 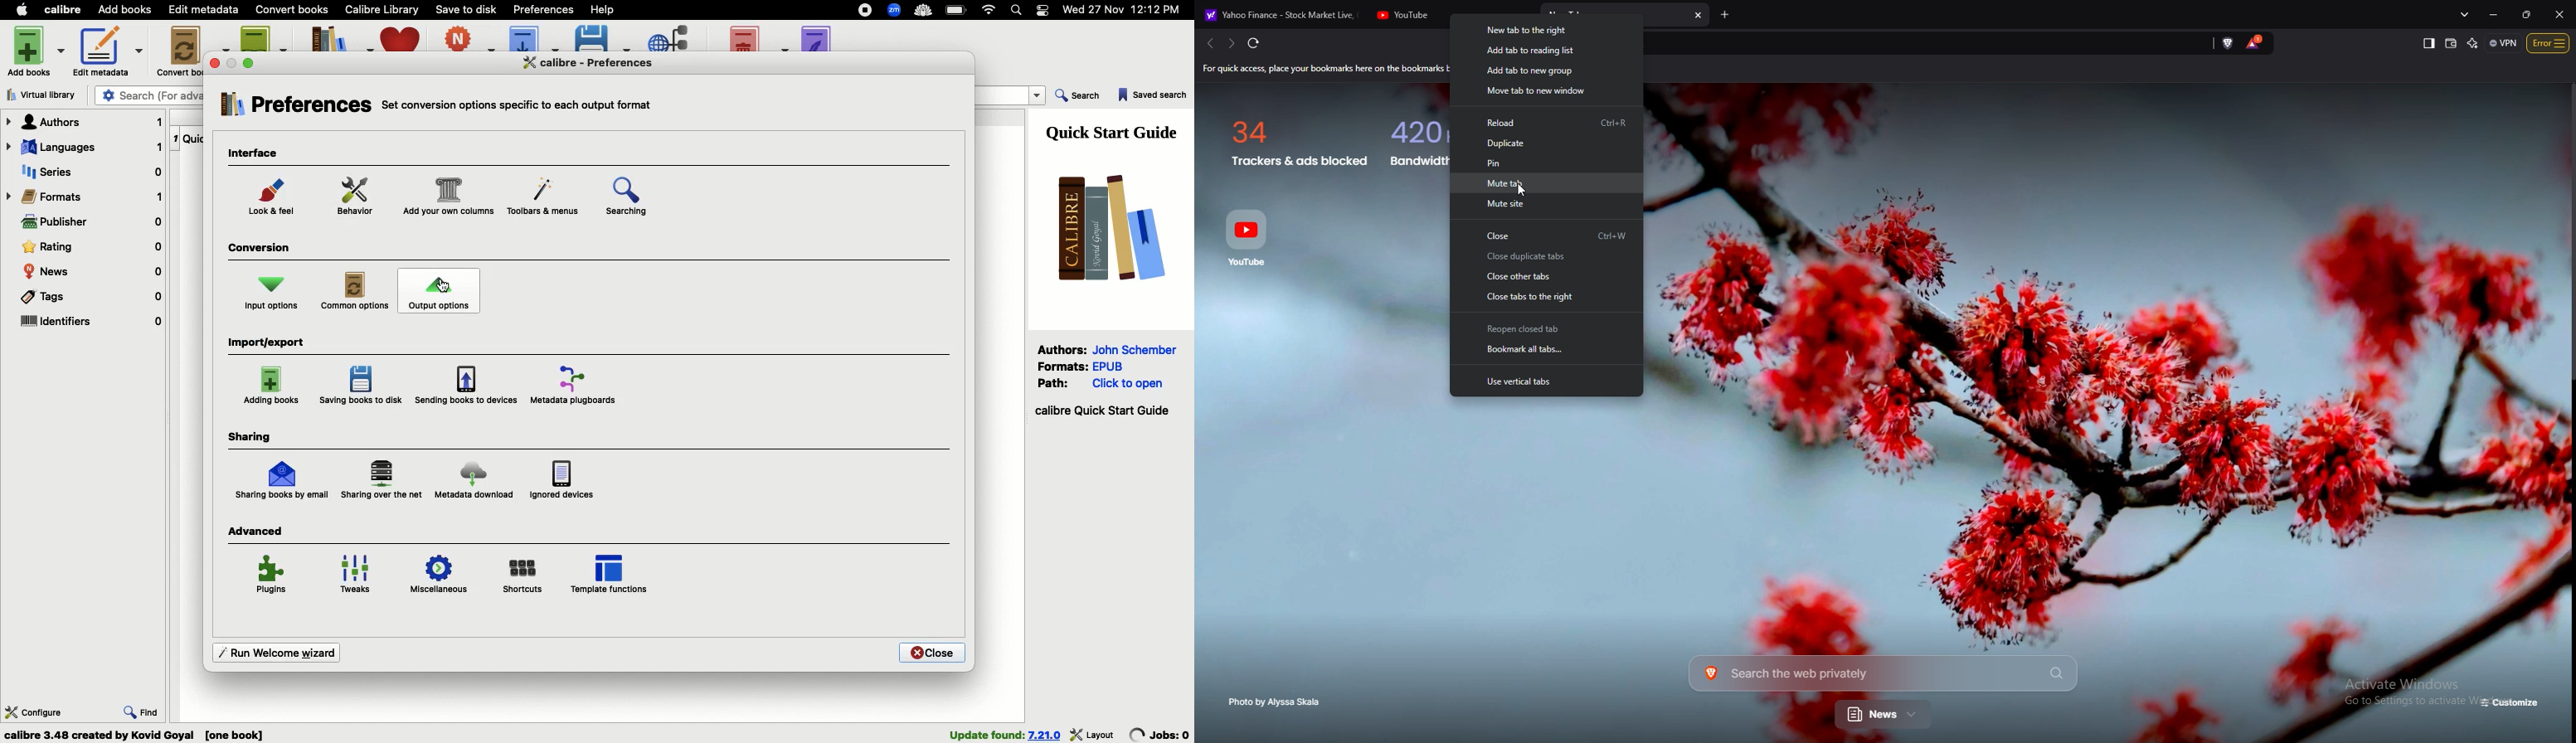 I want to click on Guide, so click(x=1115, y=131).